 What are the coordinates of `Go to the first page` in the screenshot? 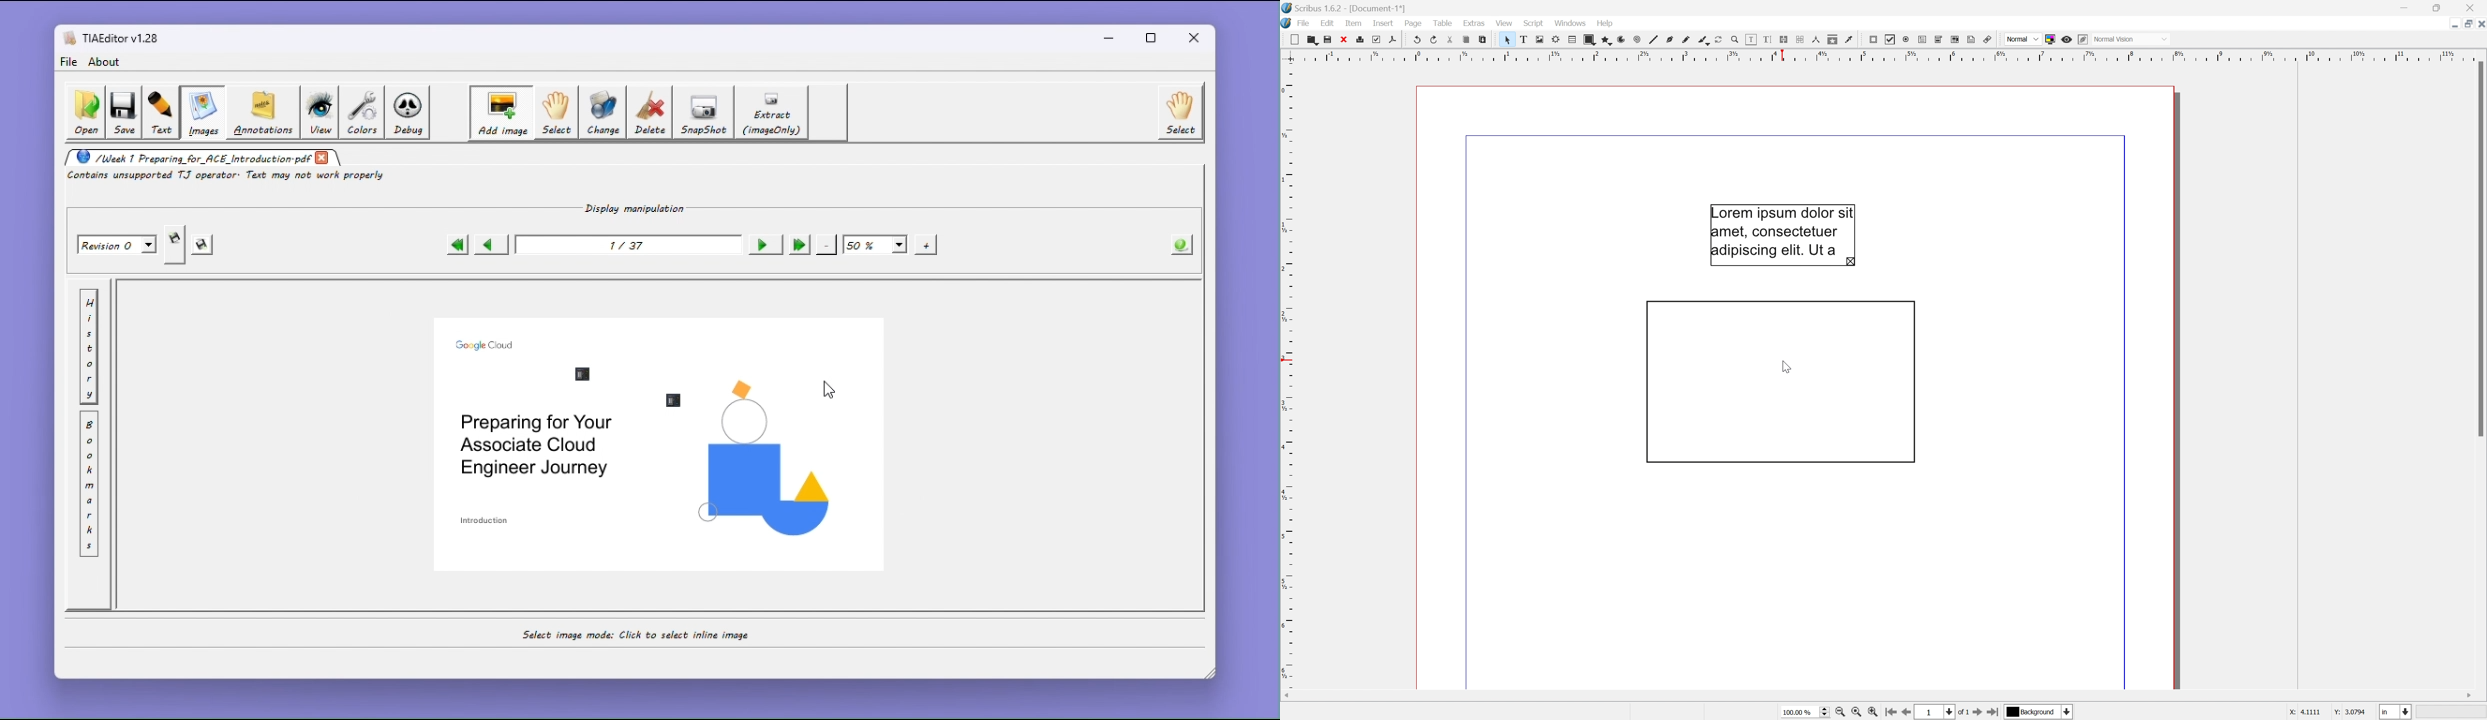 It's located at (1892, 713).